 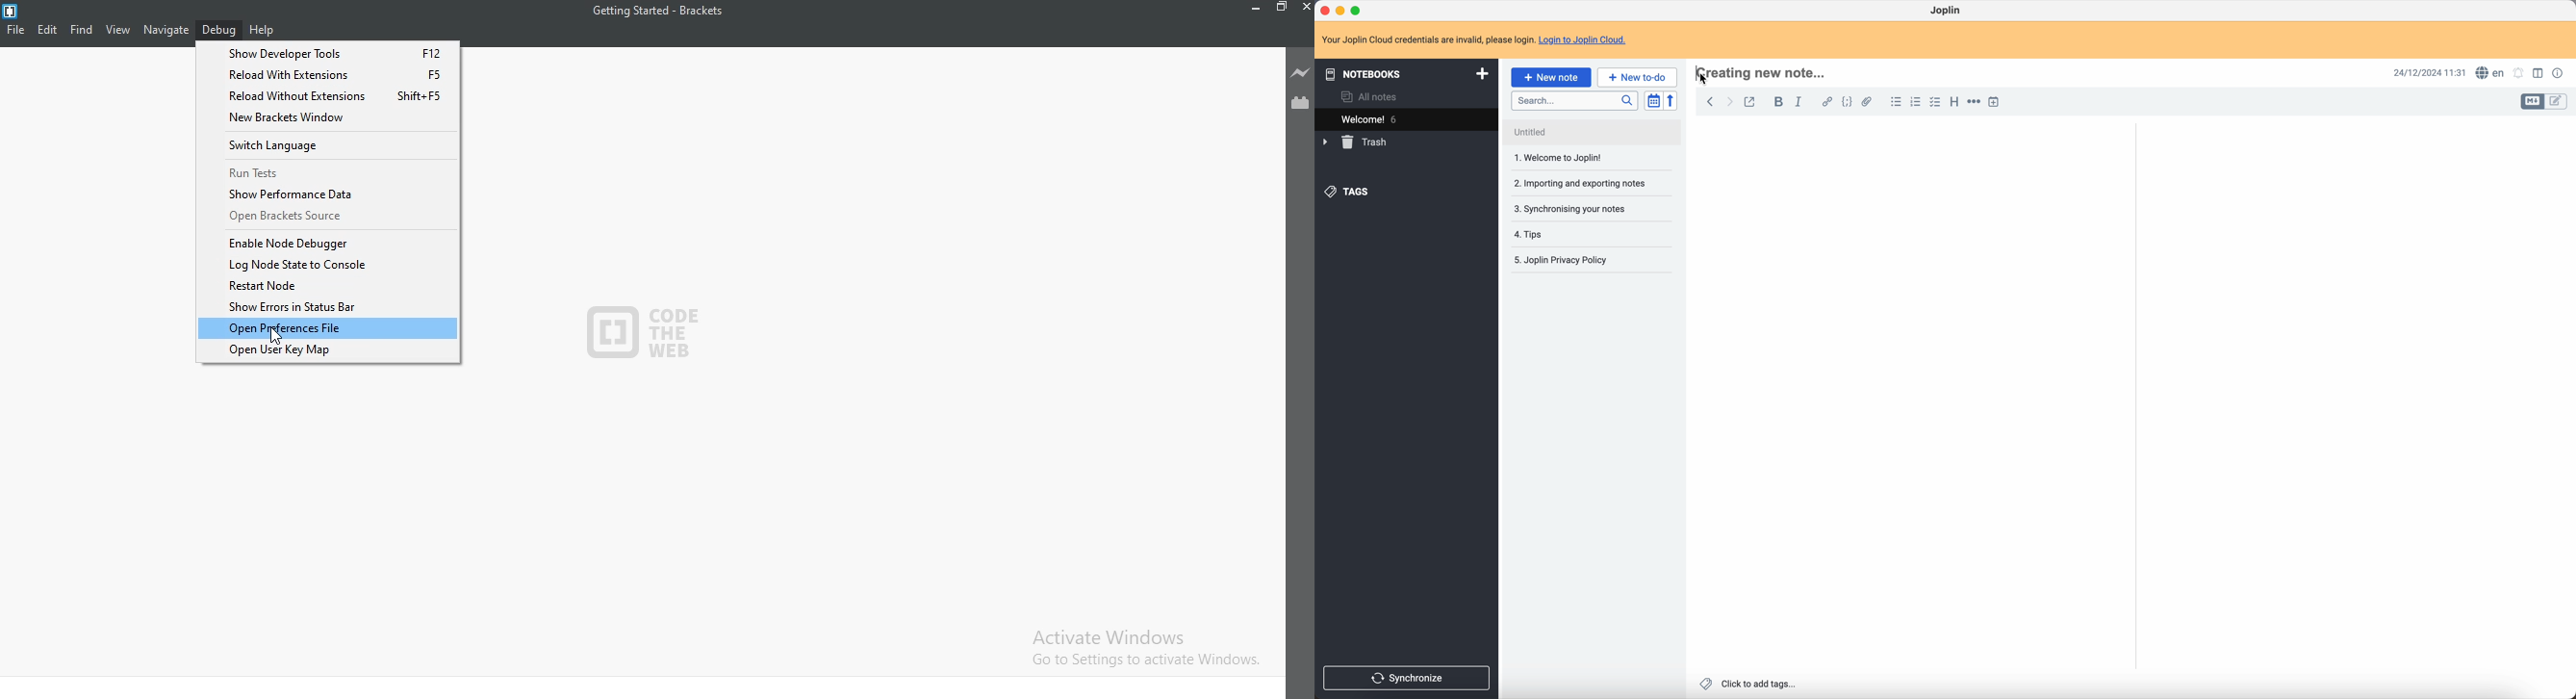 I want to click on Activate Windows. Go to settings to activate windows., so click(x=1135, y=647).